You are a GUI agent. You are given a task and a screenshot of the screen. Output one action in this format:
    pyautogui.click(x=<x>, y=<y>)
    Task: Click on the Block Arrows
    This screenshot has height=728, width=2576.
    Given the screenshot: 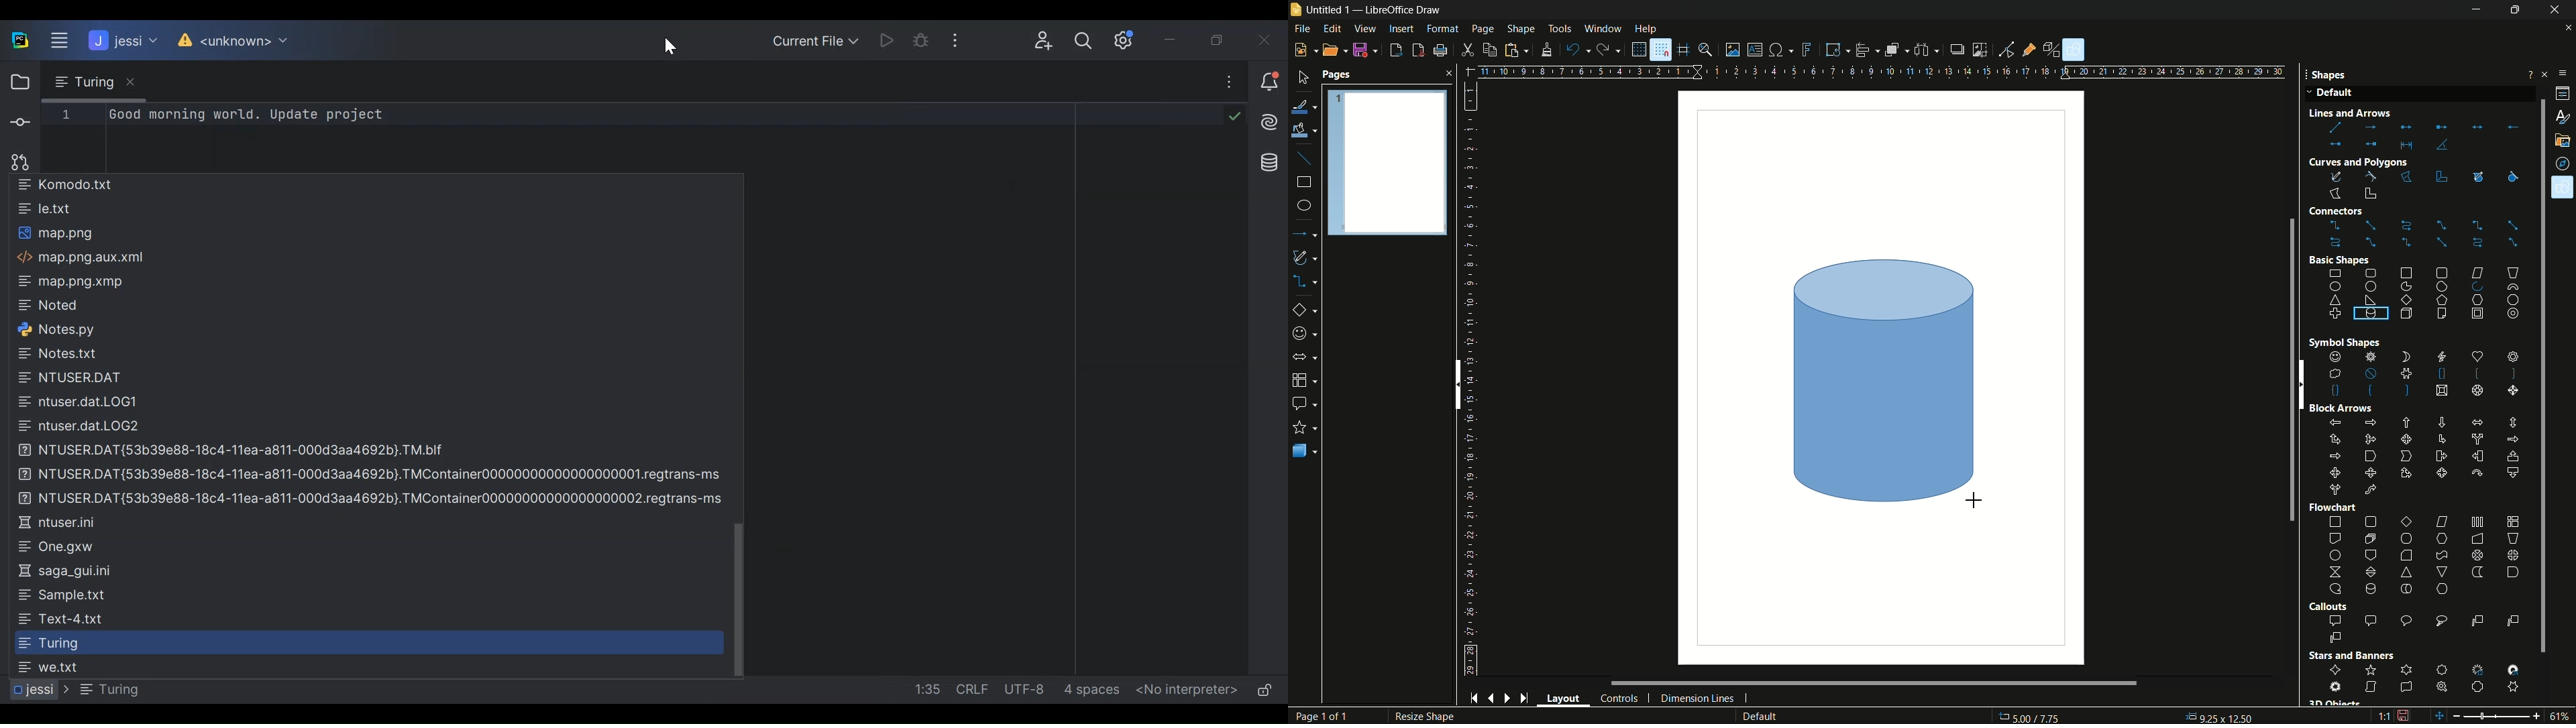 What is the action you would take?
    pyautogui.click(x=2341, y=408)
    